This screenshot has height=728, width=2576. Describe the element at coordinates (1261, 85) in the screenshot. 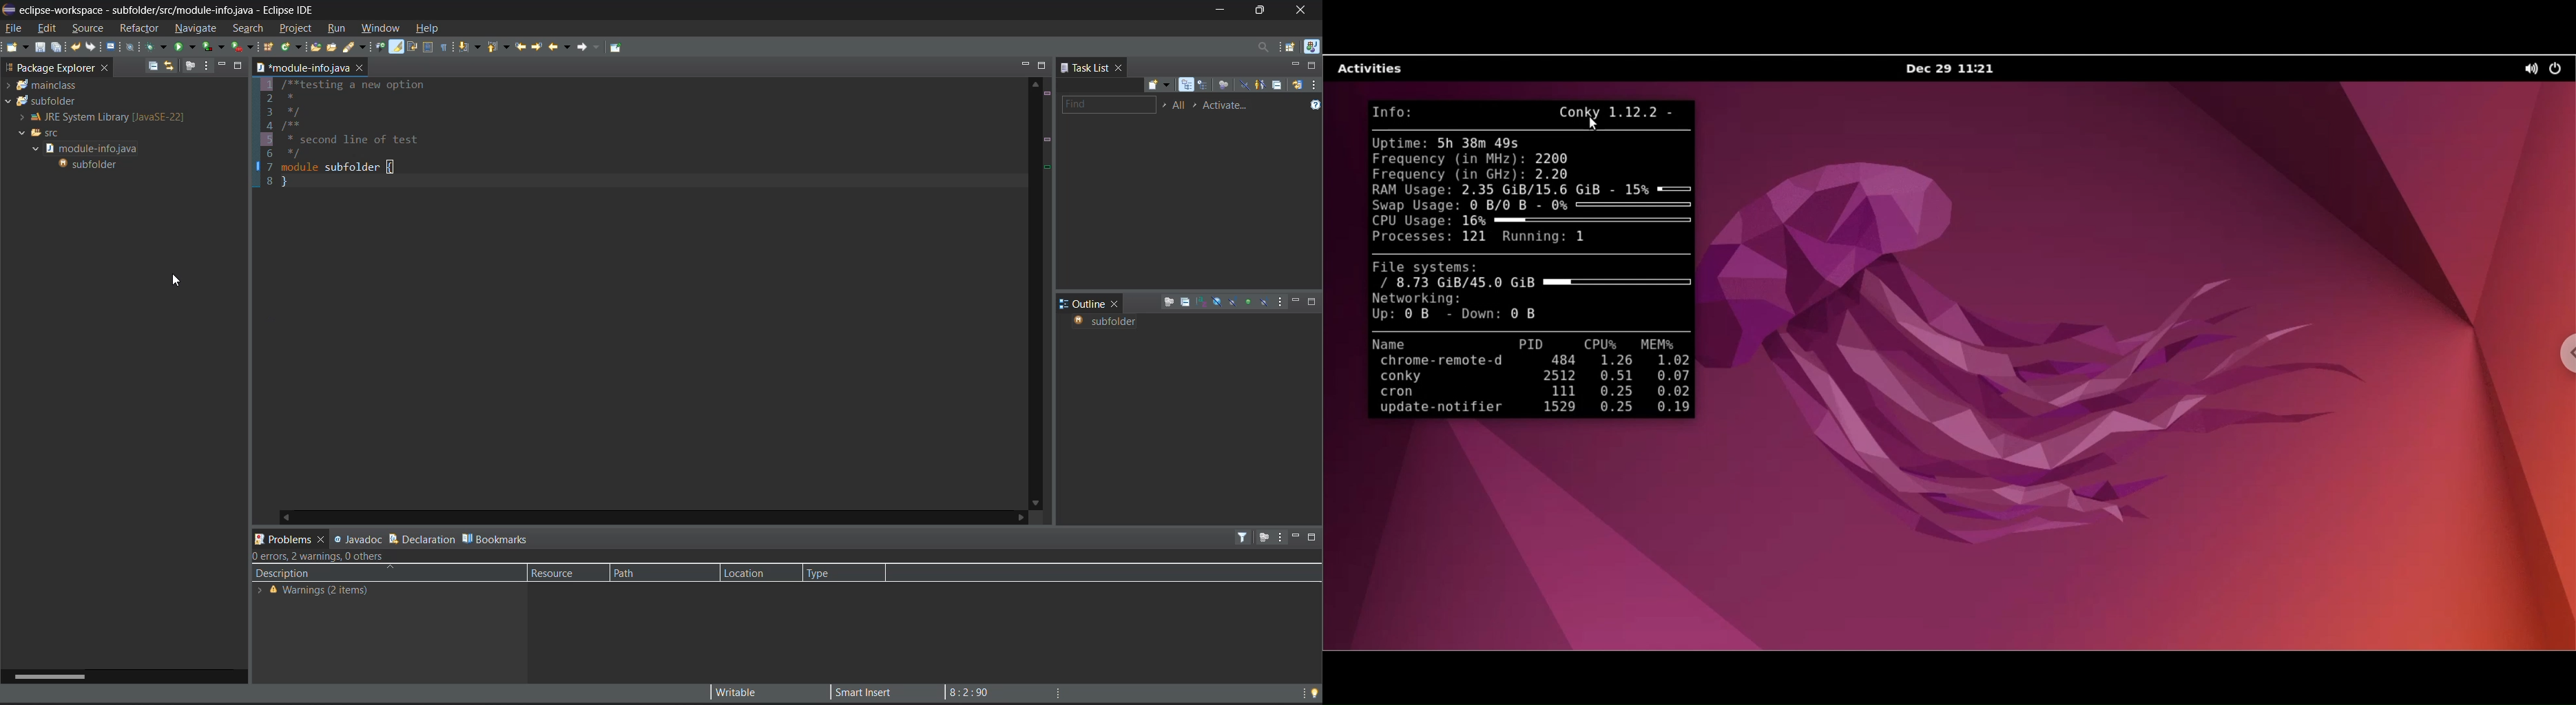

I see `show only my tasks` at that location.